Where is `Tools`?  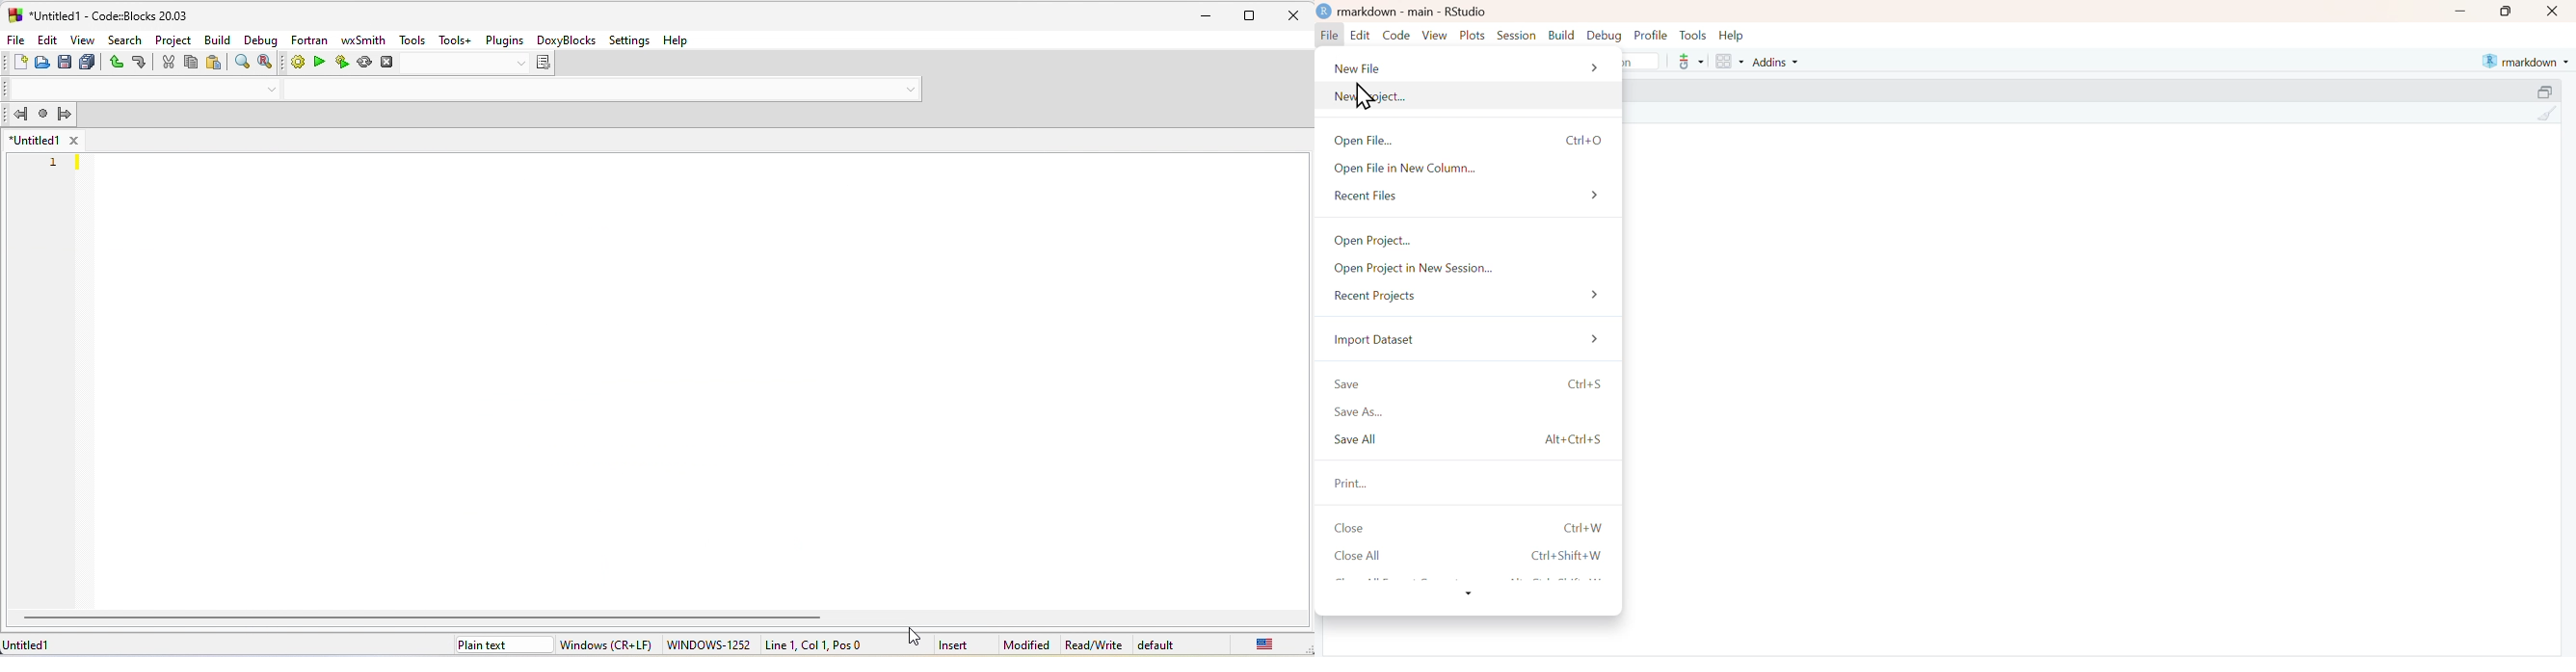 Tools is located at coordinates (1693, 35).